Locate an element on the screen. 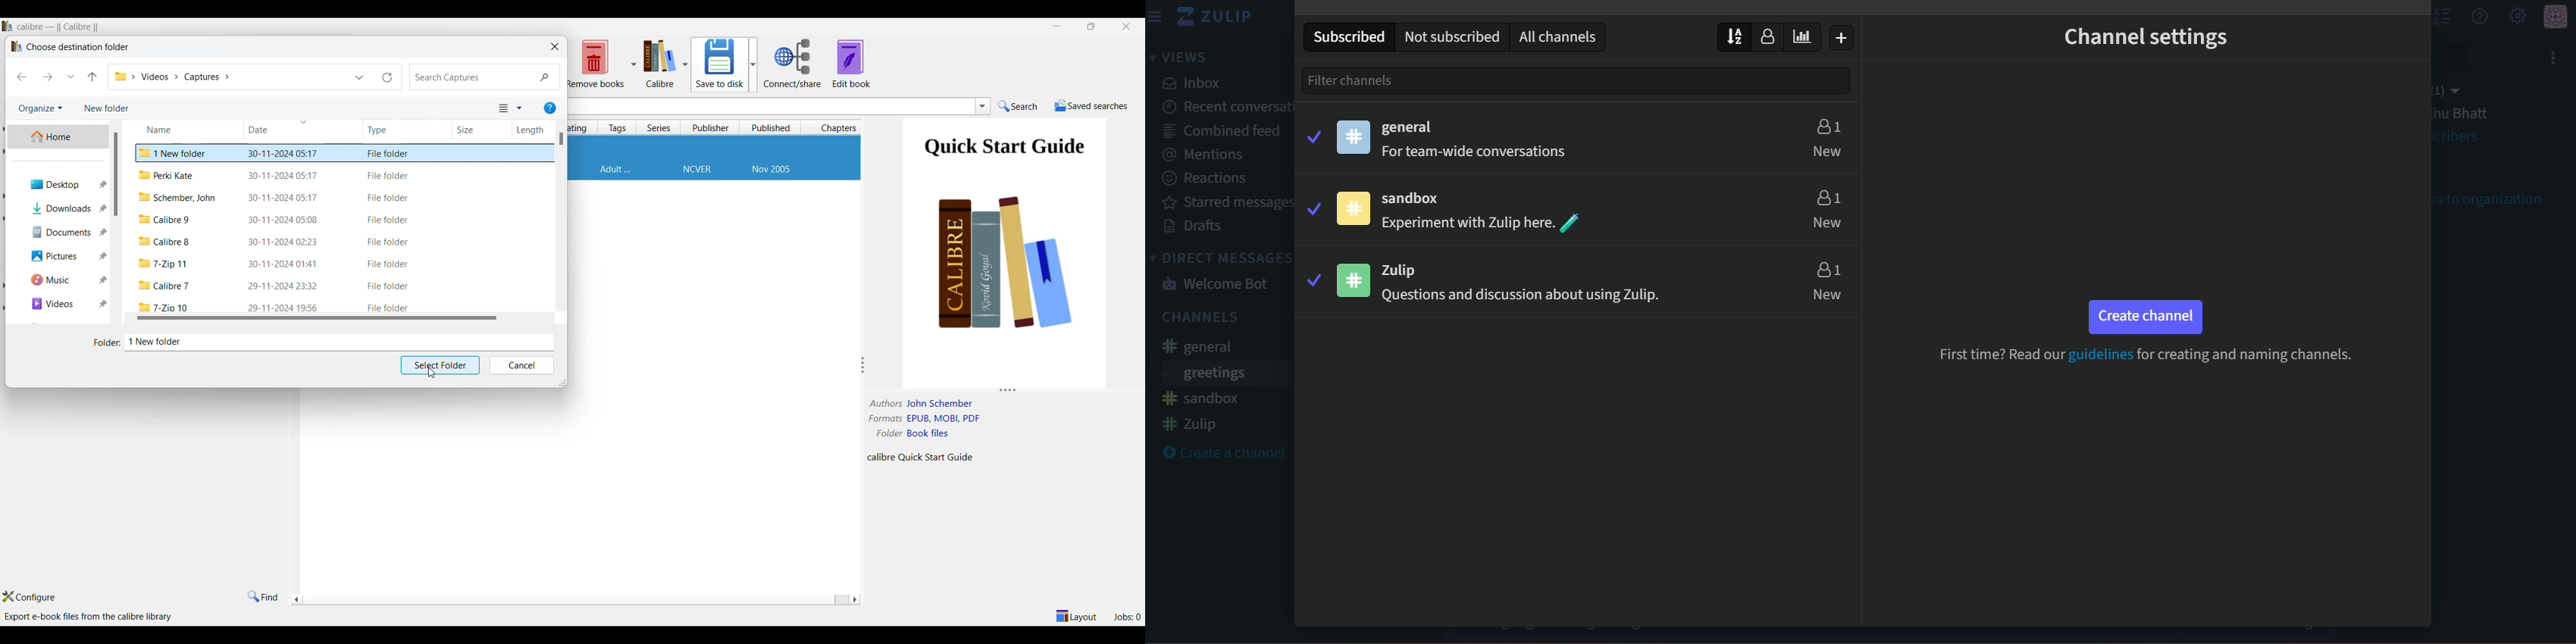  Length column is located at coordinates (530, 131).